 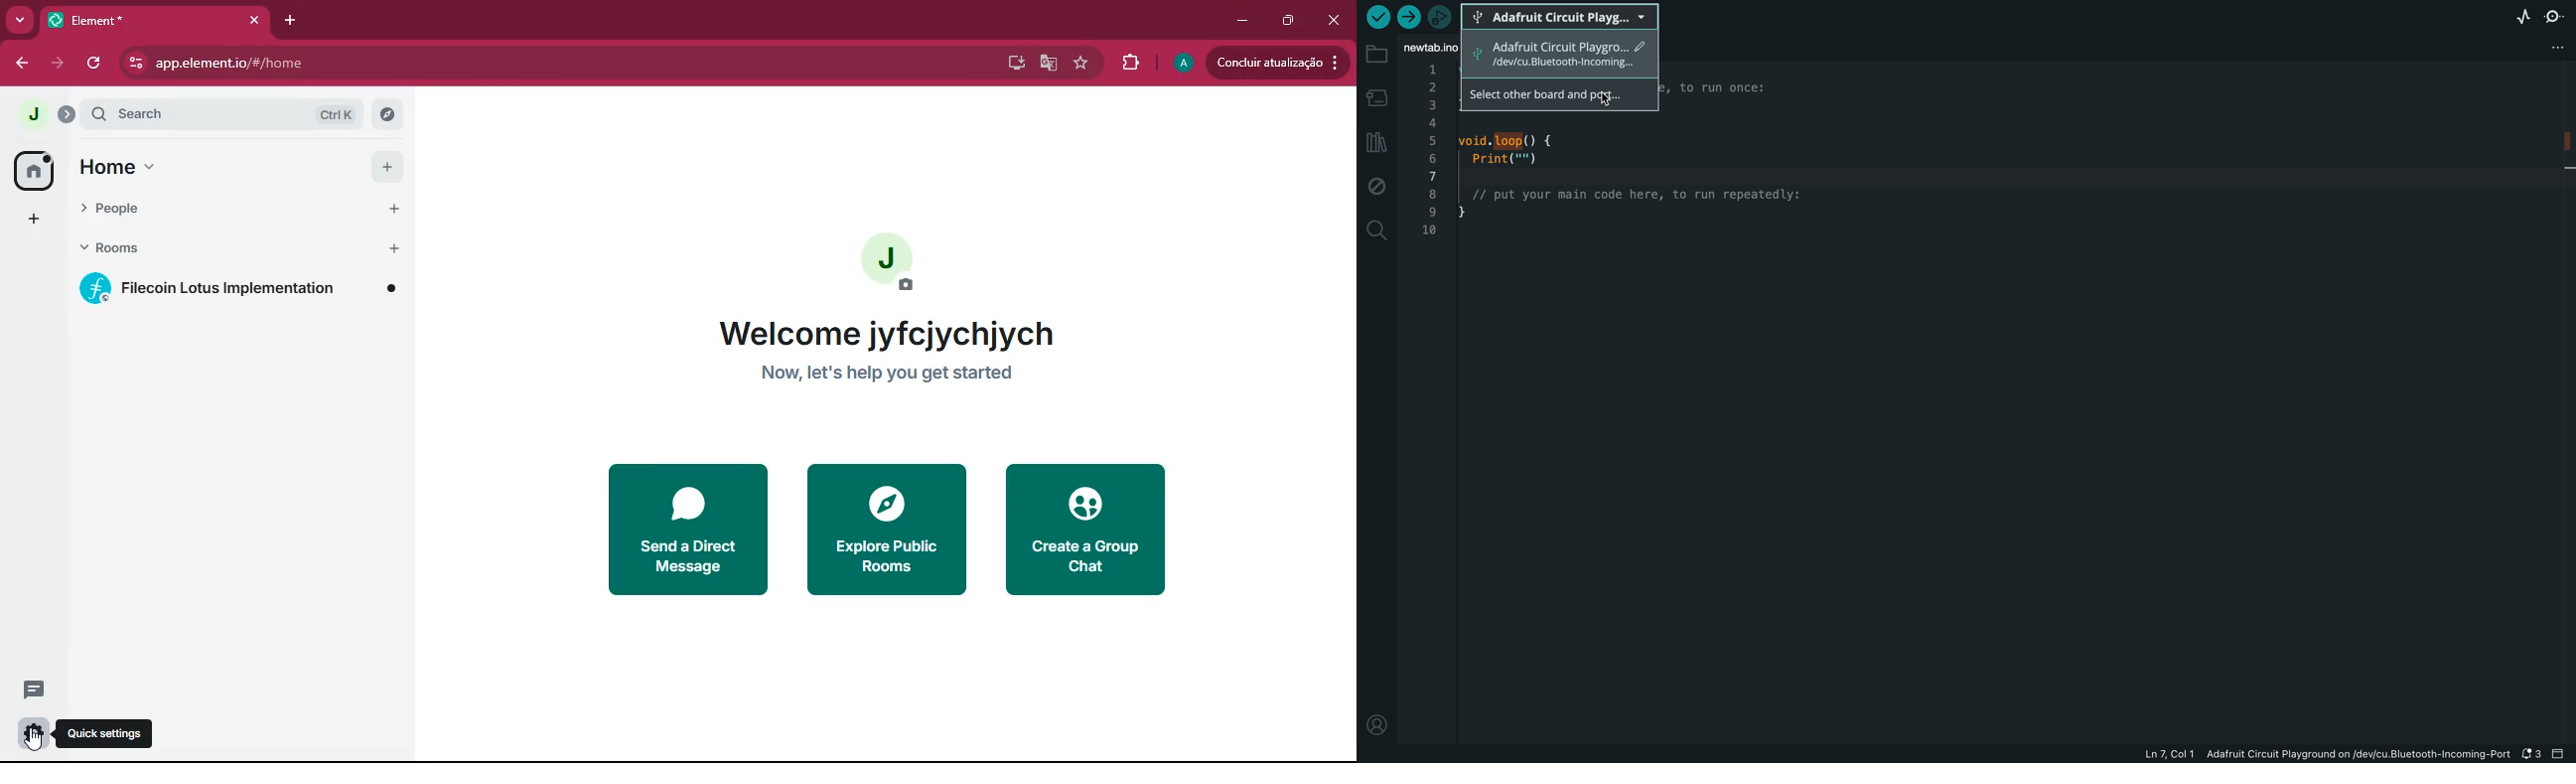 I want to click on extensions, so click(x=1130, y=63).